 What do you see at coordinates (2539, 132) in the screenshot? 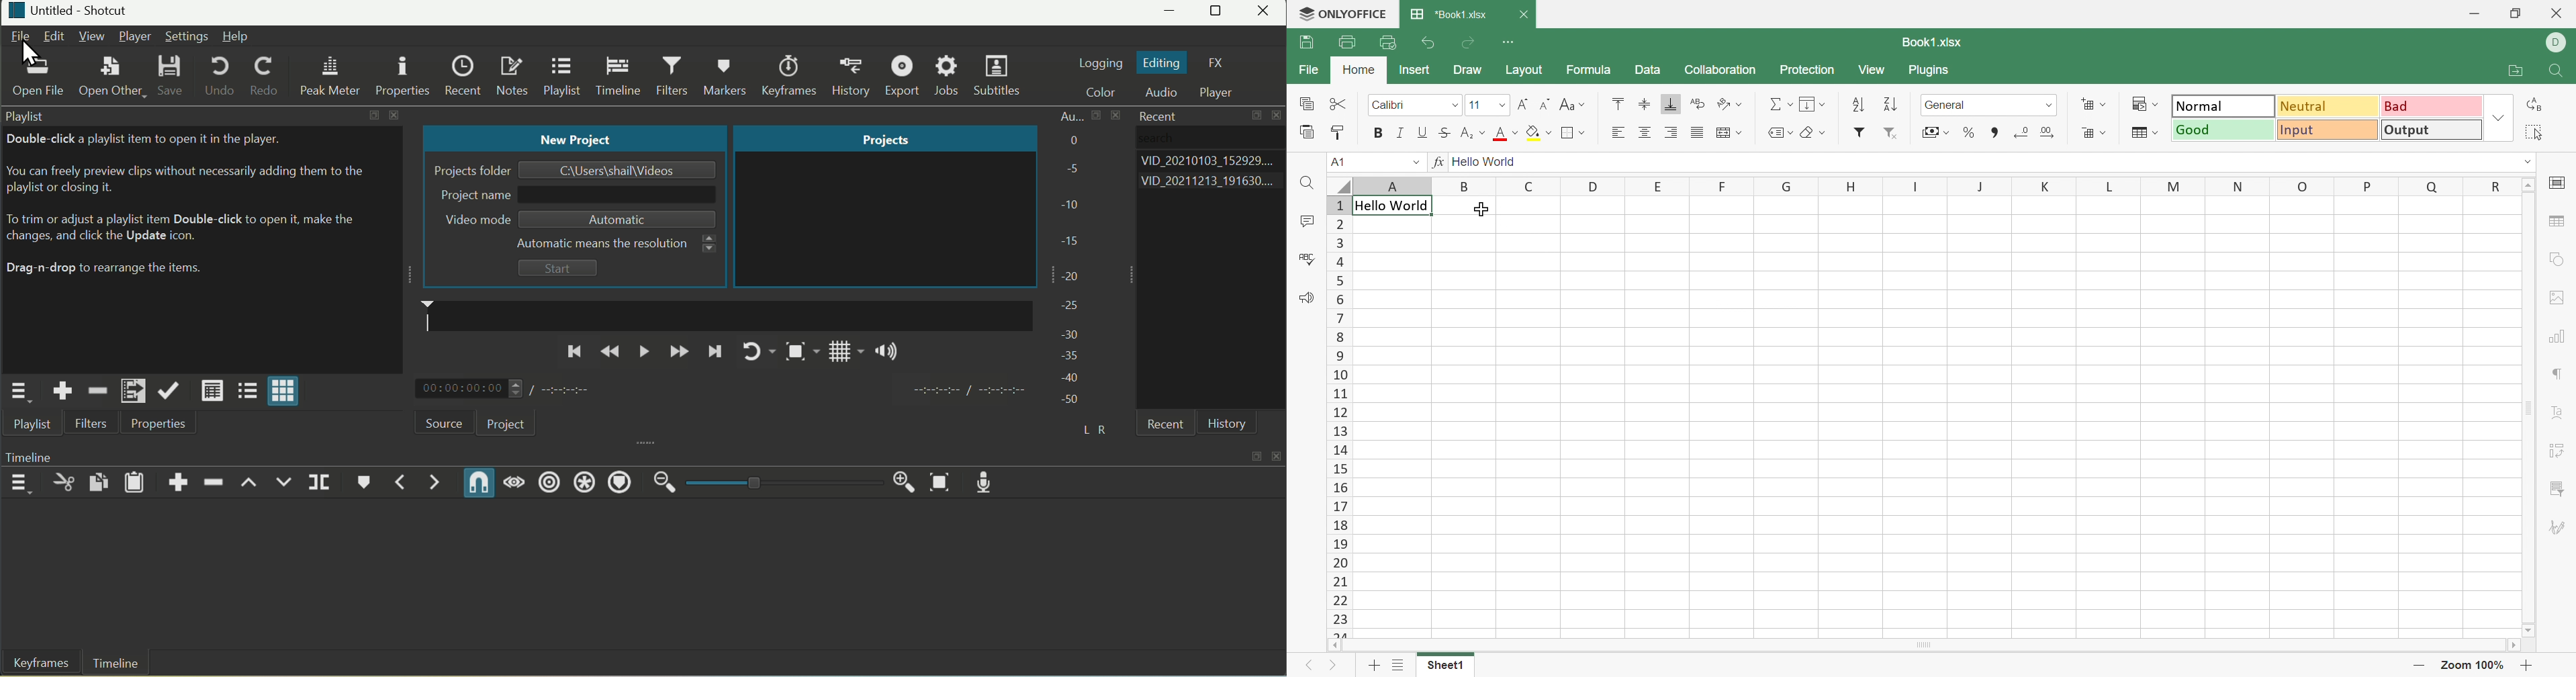
I see `elect all` at bounding box center [2539, 132].